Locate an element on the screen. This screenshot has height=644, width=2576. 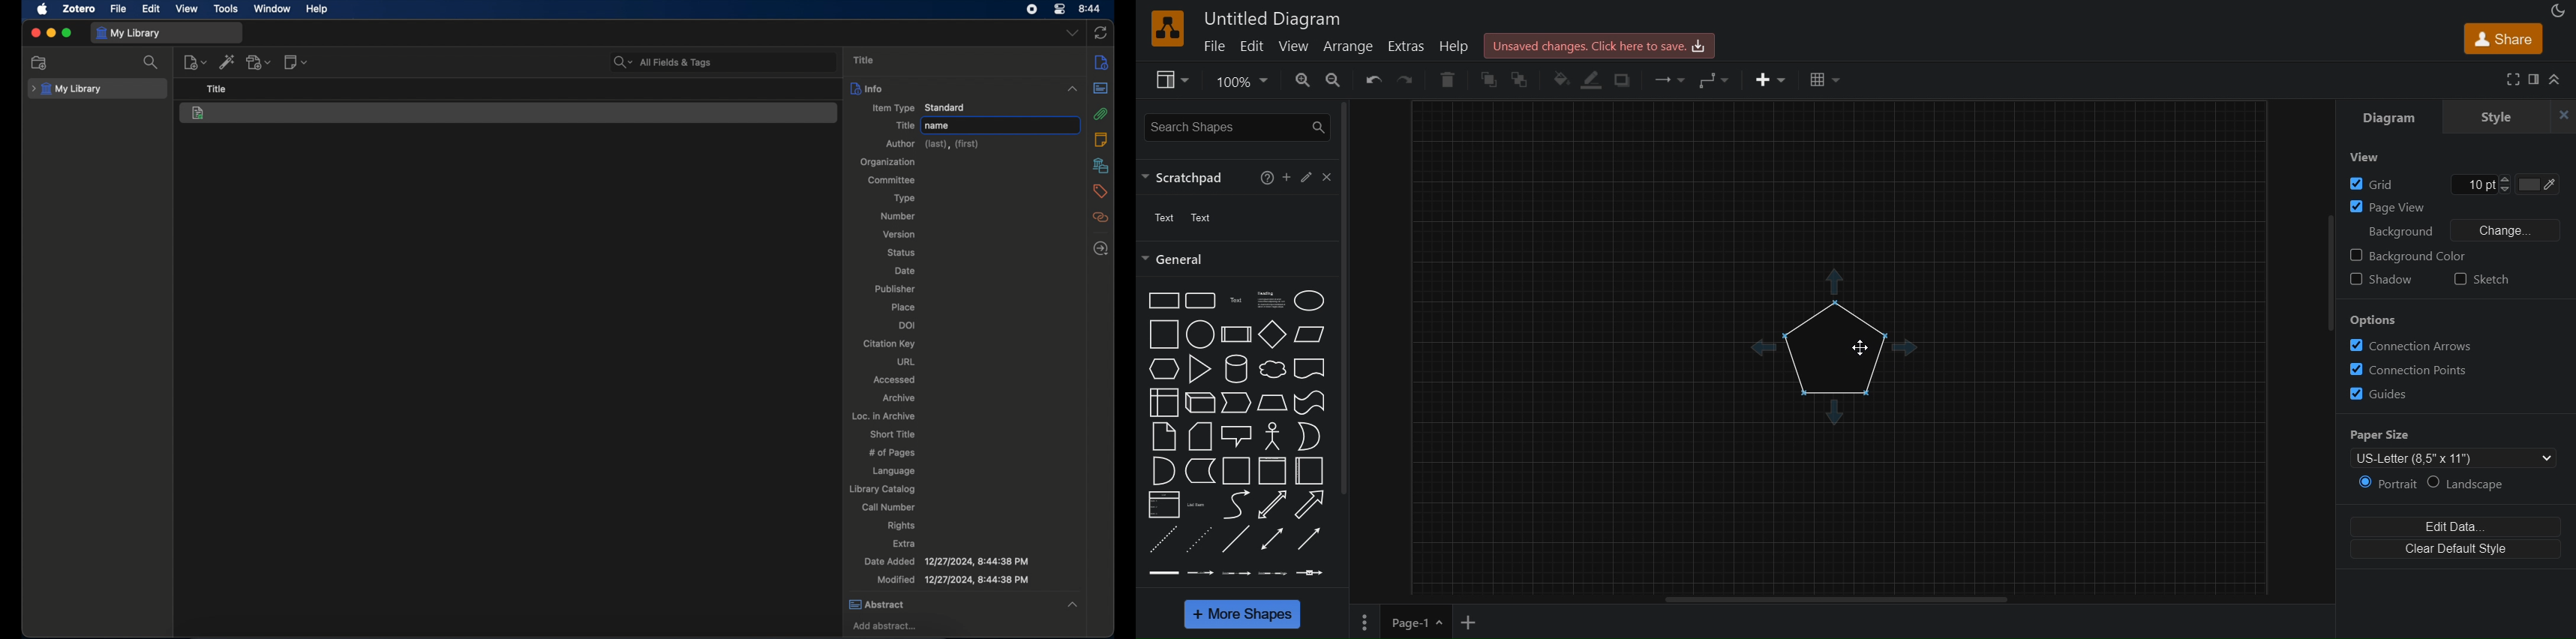
edit data is located at coordinates (2456, 526).